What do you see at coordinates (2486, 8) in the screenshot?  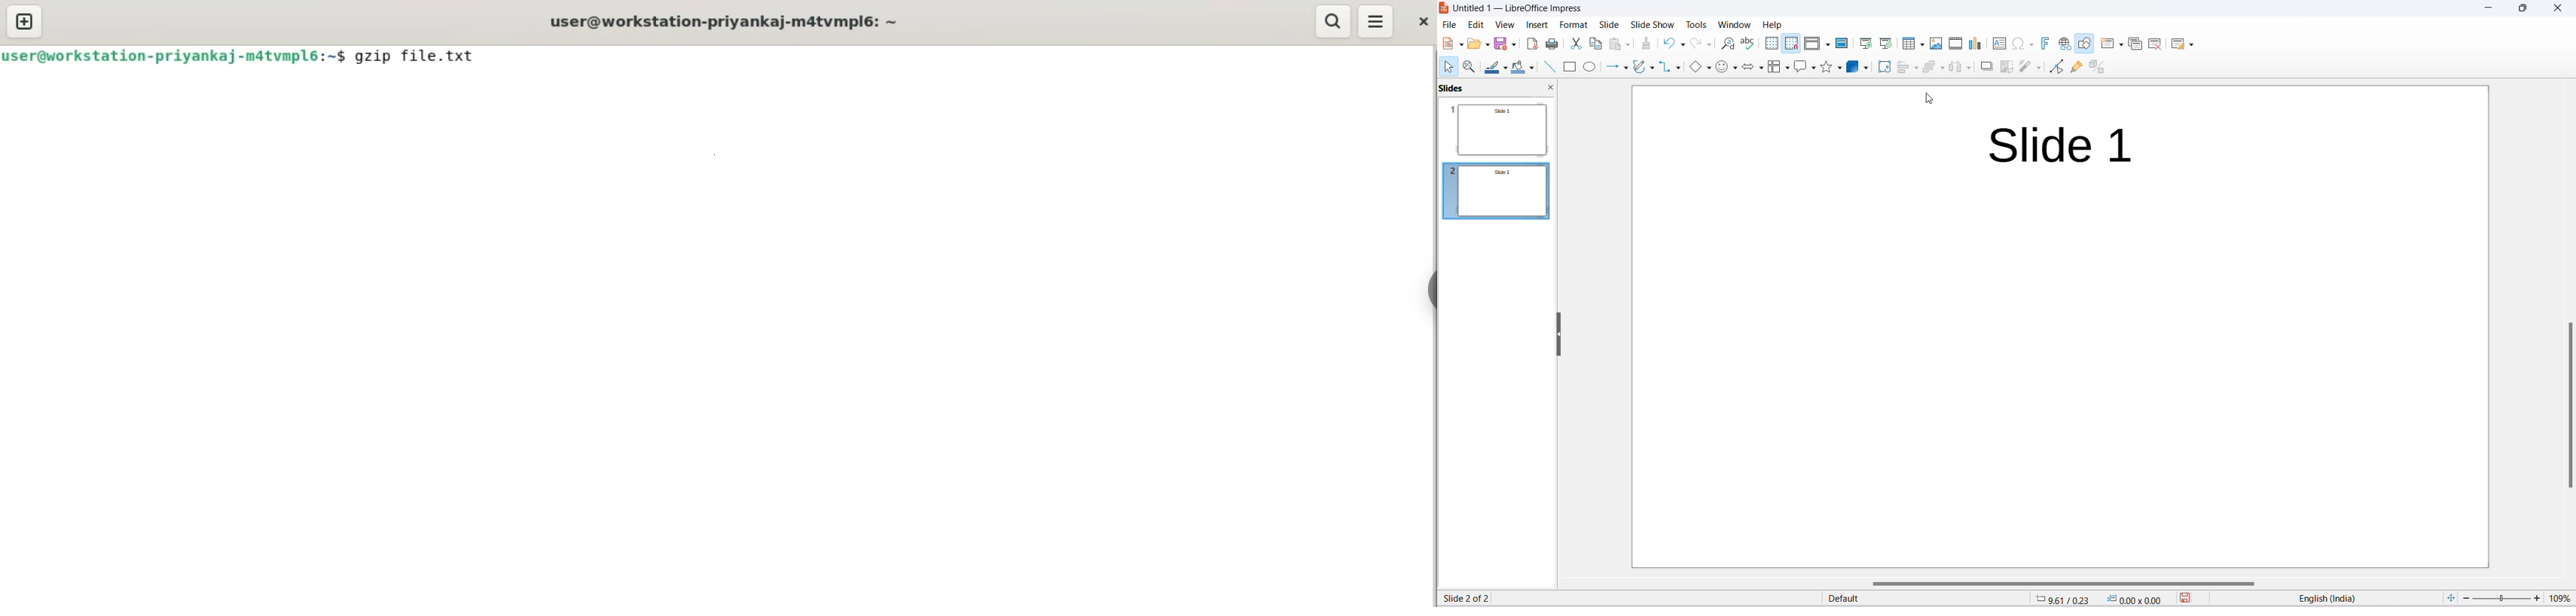 I see `minimize` at bounding box center [2486, 8].